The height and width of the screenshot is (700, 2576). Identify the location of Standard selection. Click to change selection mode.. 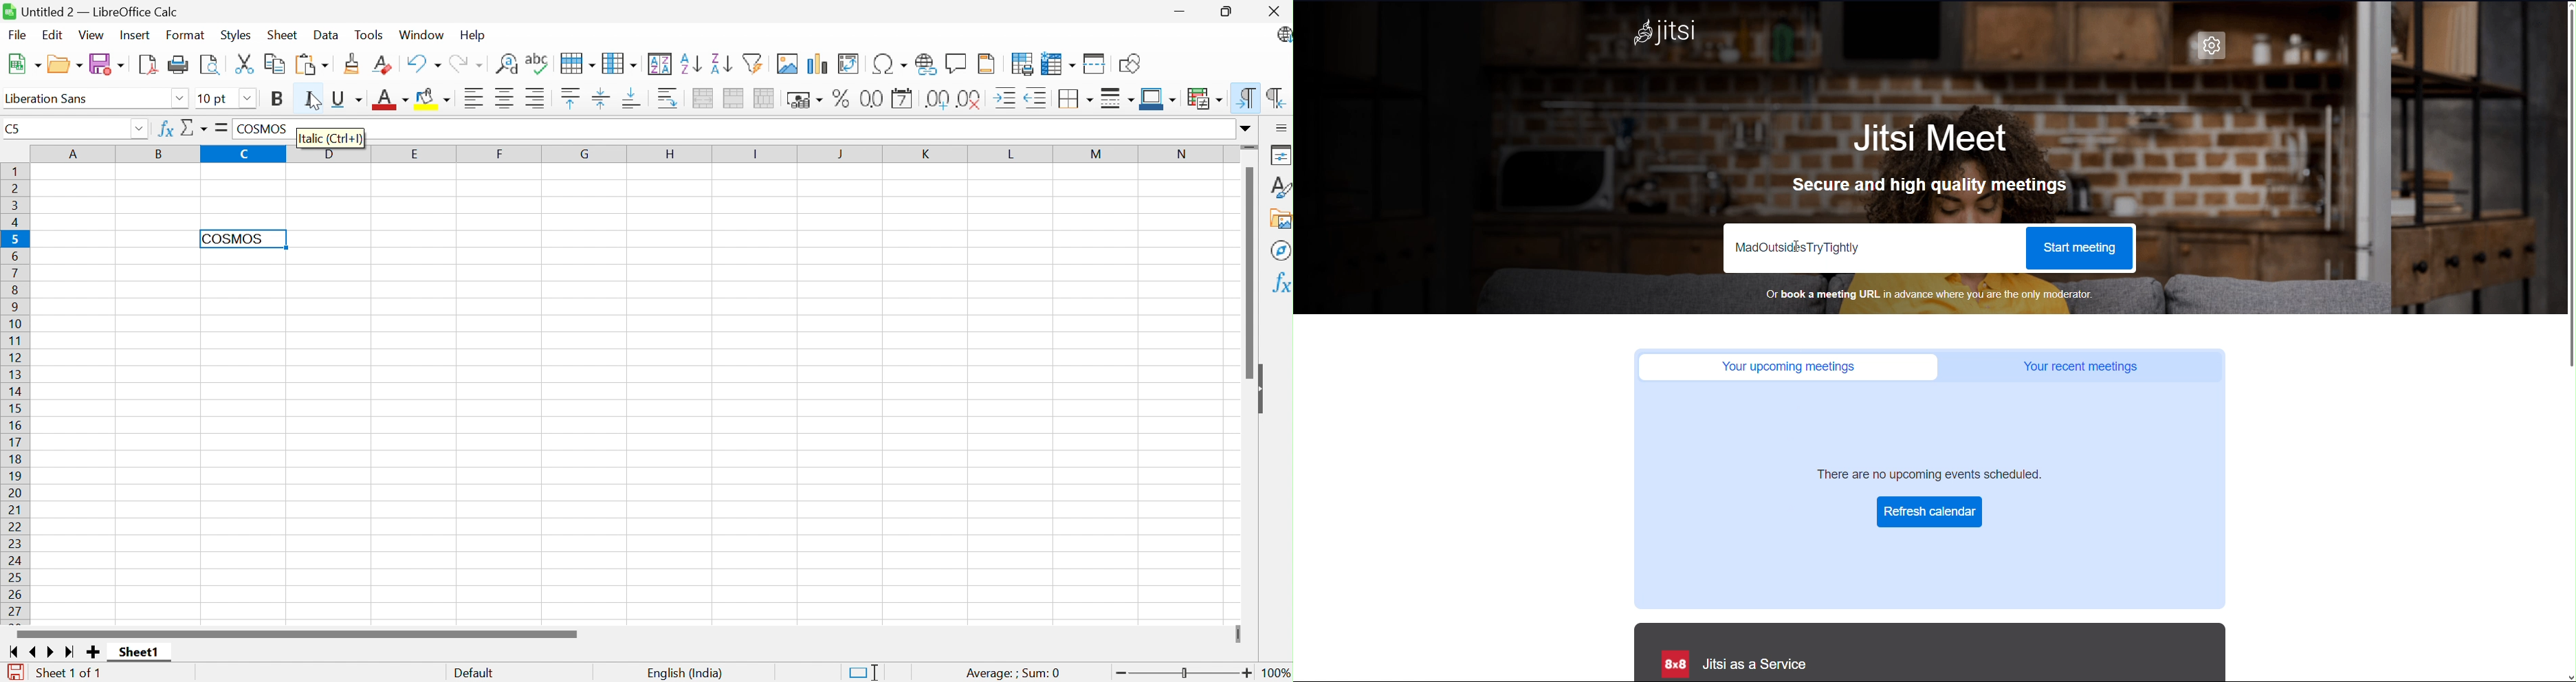
(865, 672).